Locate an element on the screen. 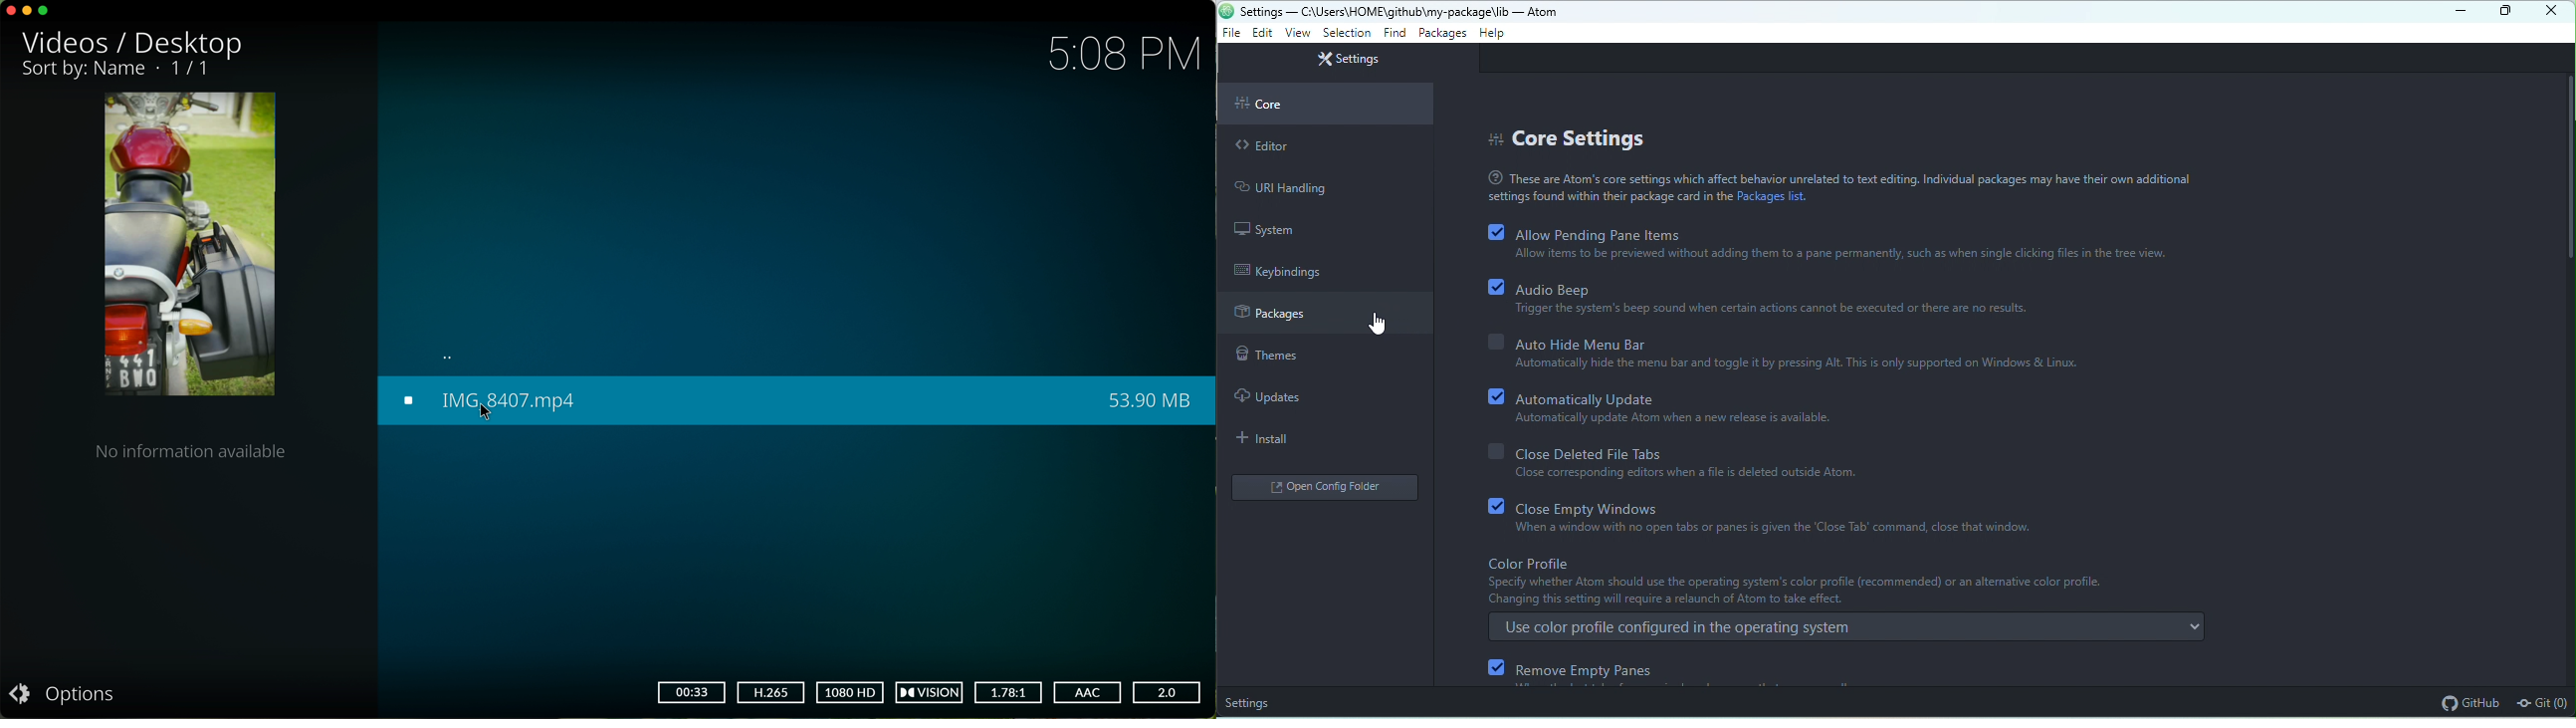 This screenshot has width=2576, height=728. 1.78:1 is located at coordinates (1010, 691).